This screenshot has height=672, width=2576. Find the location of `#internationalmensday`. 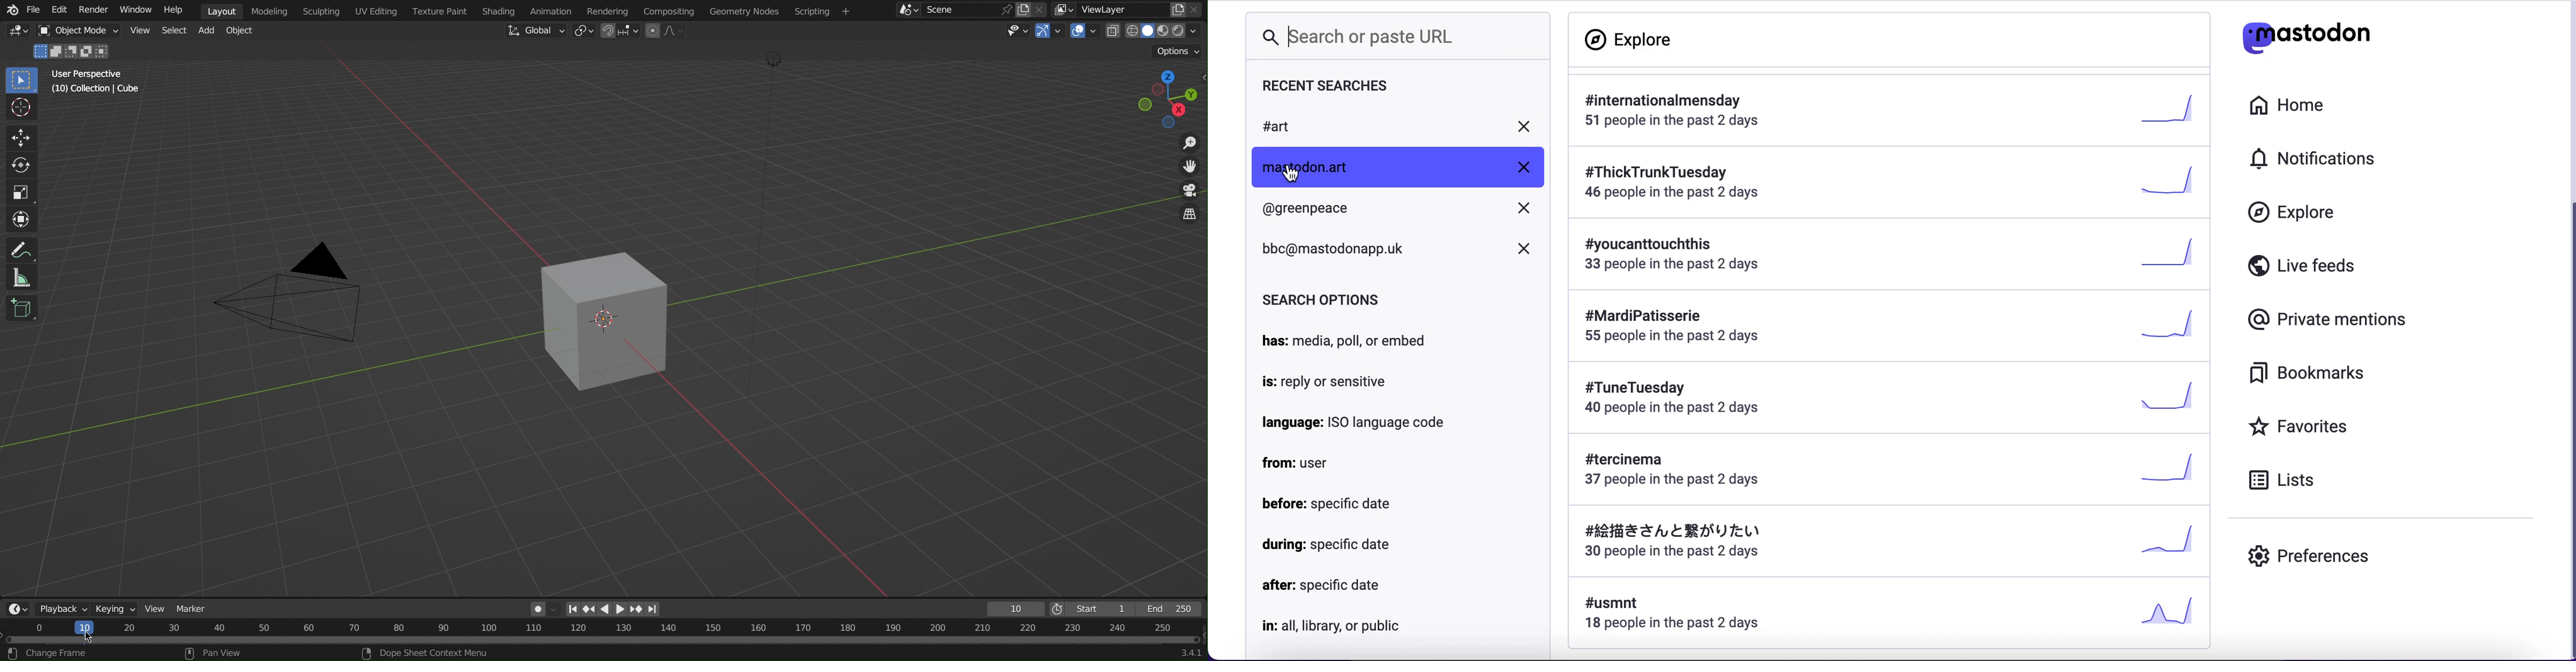

#internationalmensday is located at coordinates (1890, 111).